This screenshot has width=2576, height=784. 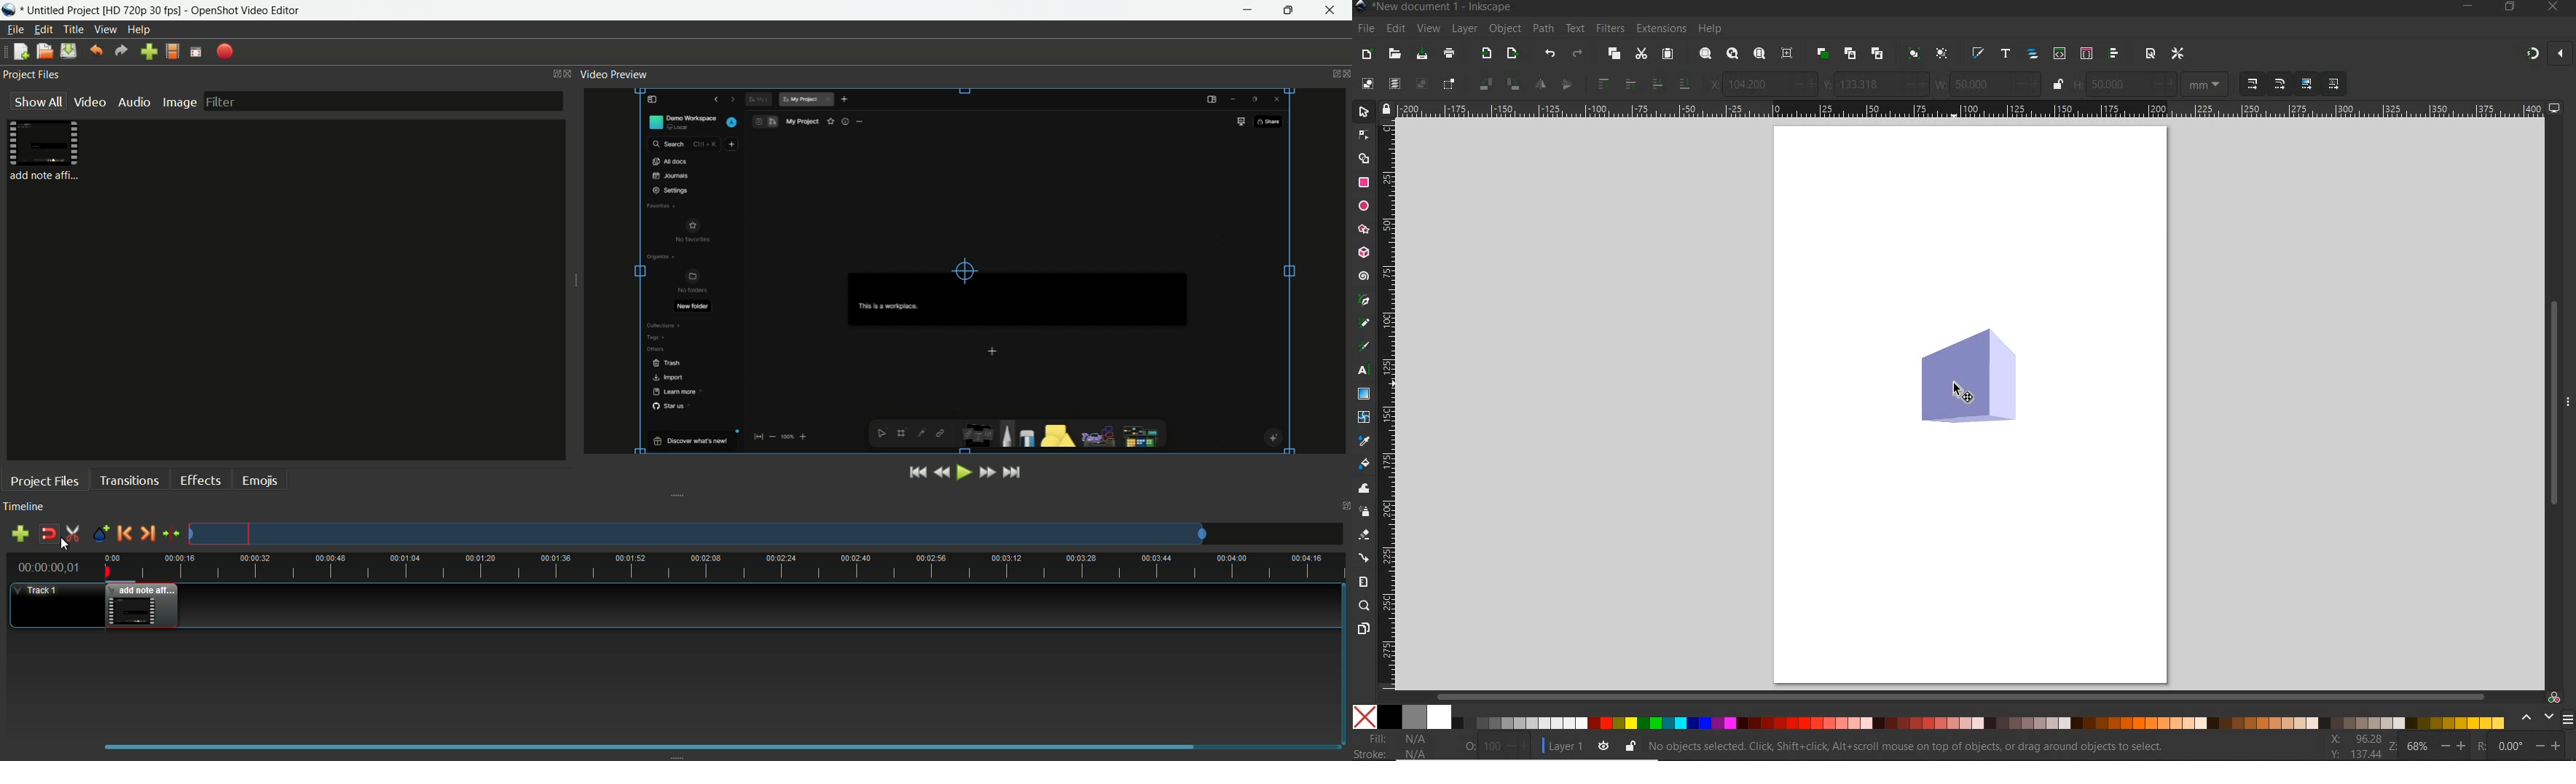 I want to click on show all, so click(x=39, y=101).